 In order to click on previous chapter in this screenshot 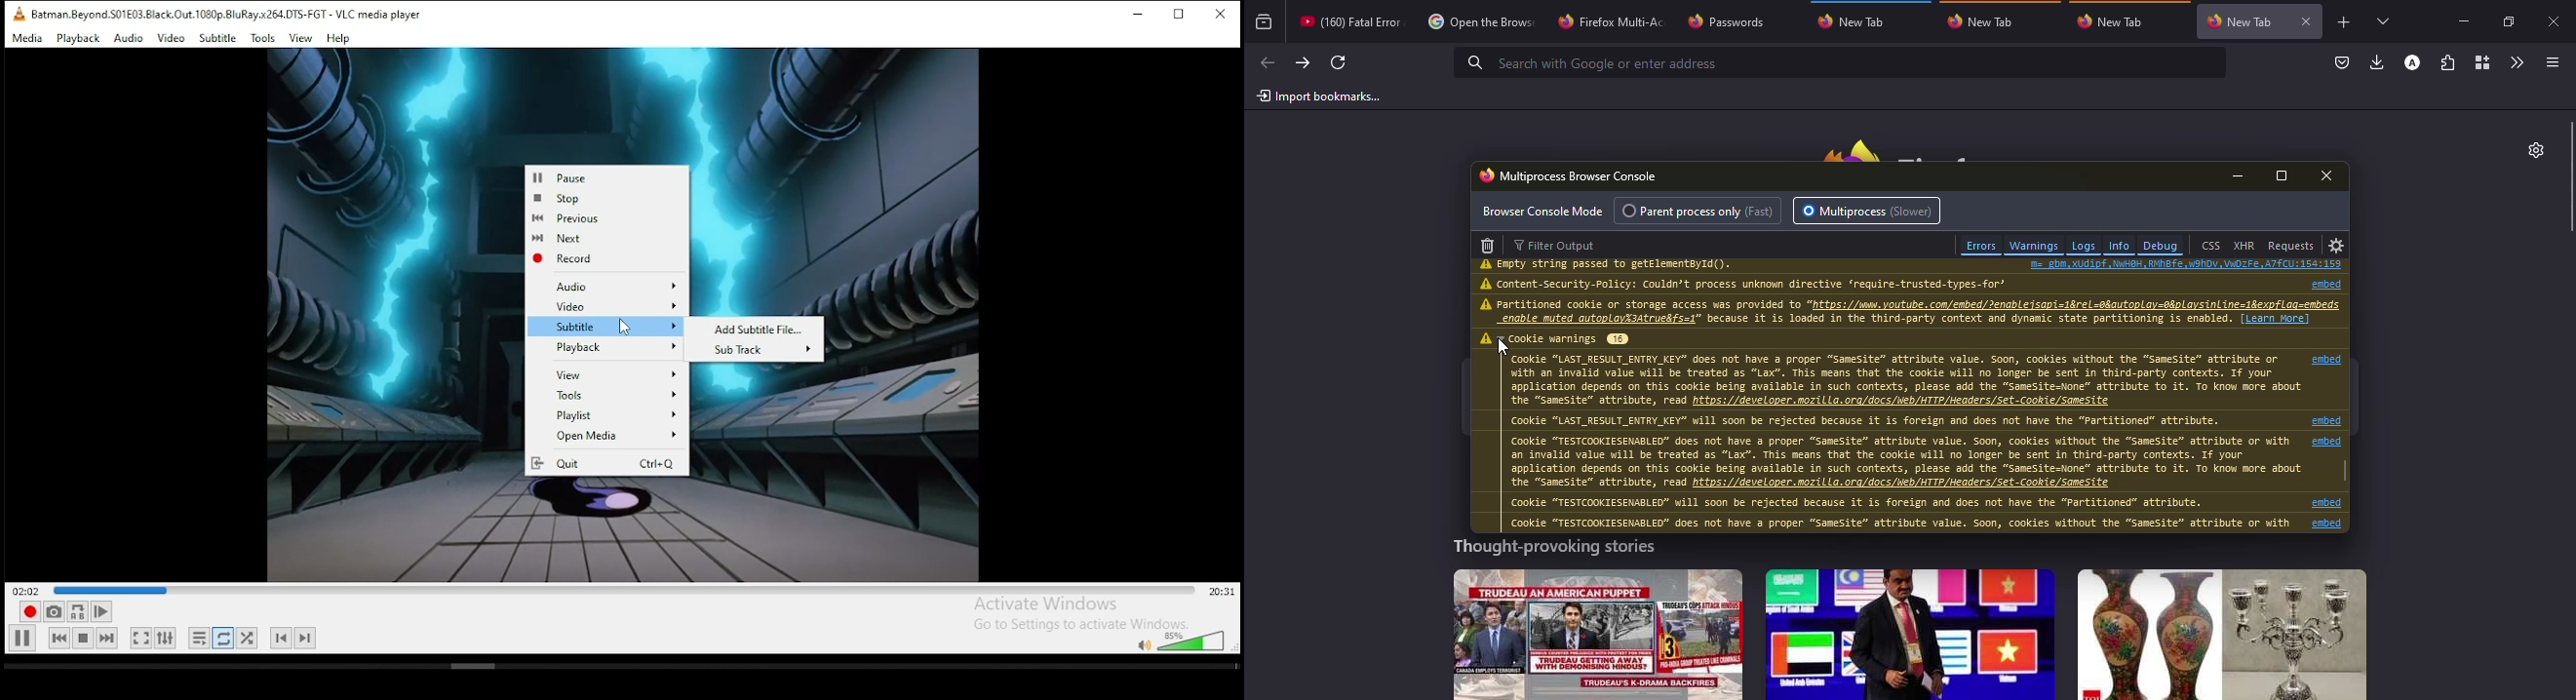, I will do `click(281, 638)`.